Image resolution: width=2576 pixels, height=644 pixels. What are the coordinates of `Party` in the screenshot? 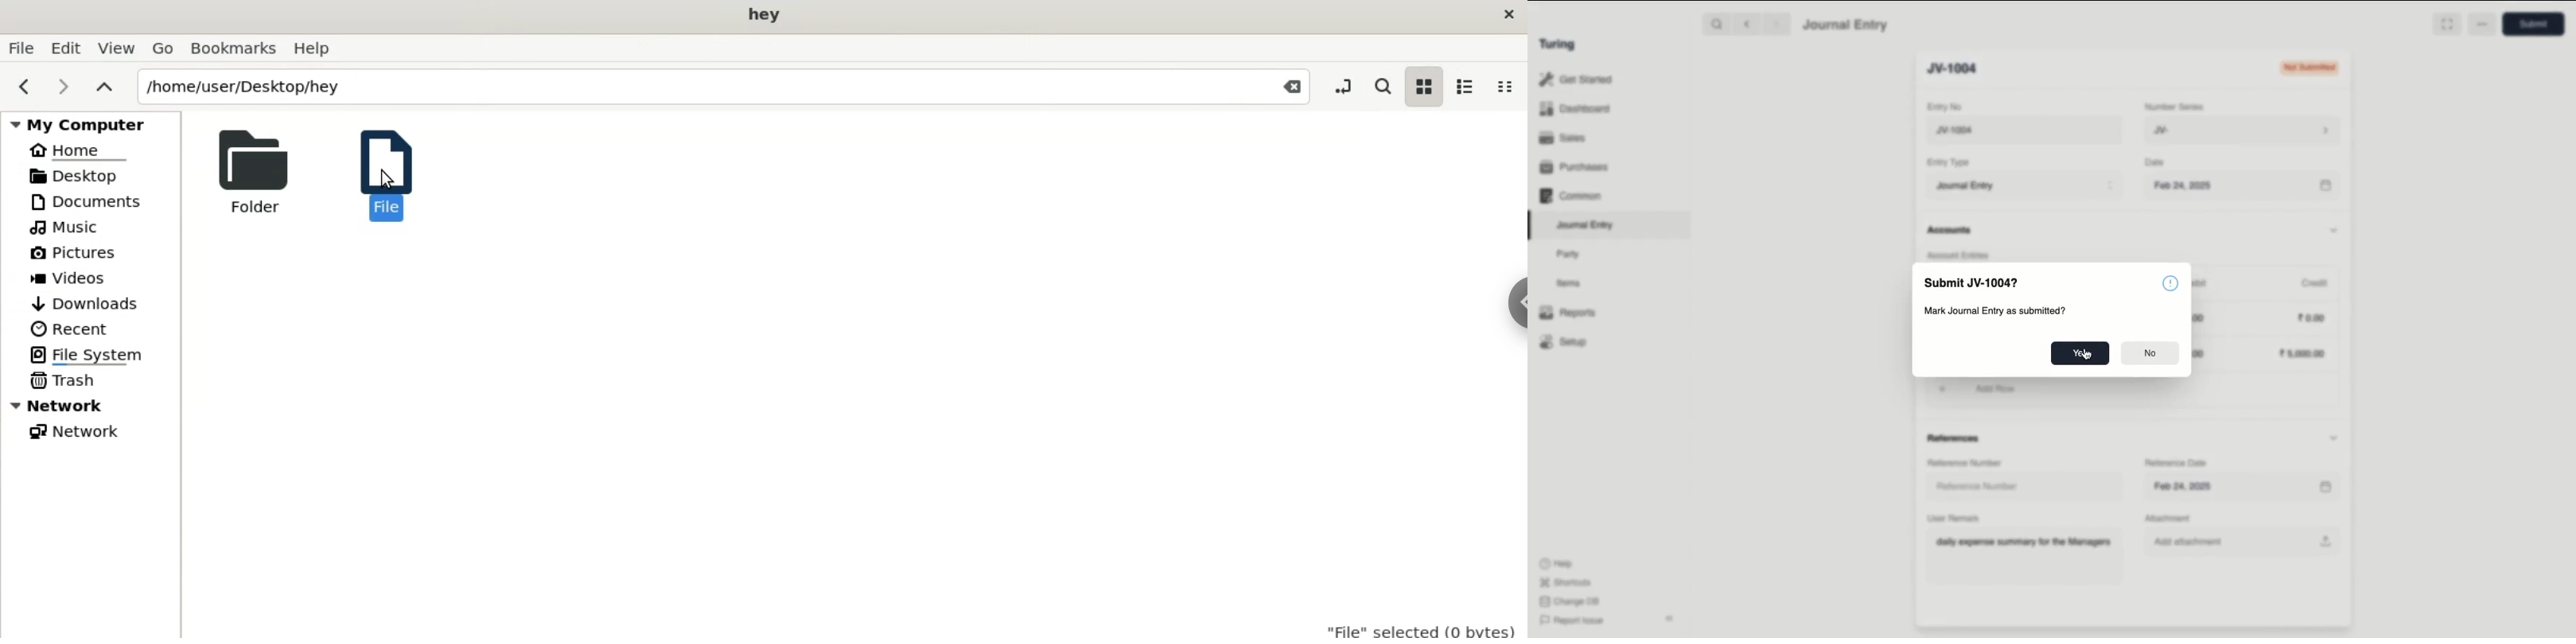 It's located at (1572, 255).